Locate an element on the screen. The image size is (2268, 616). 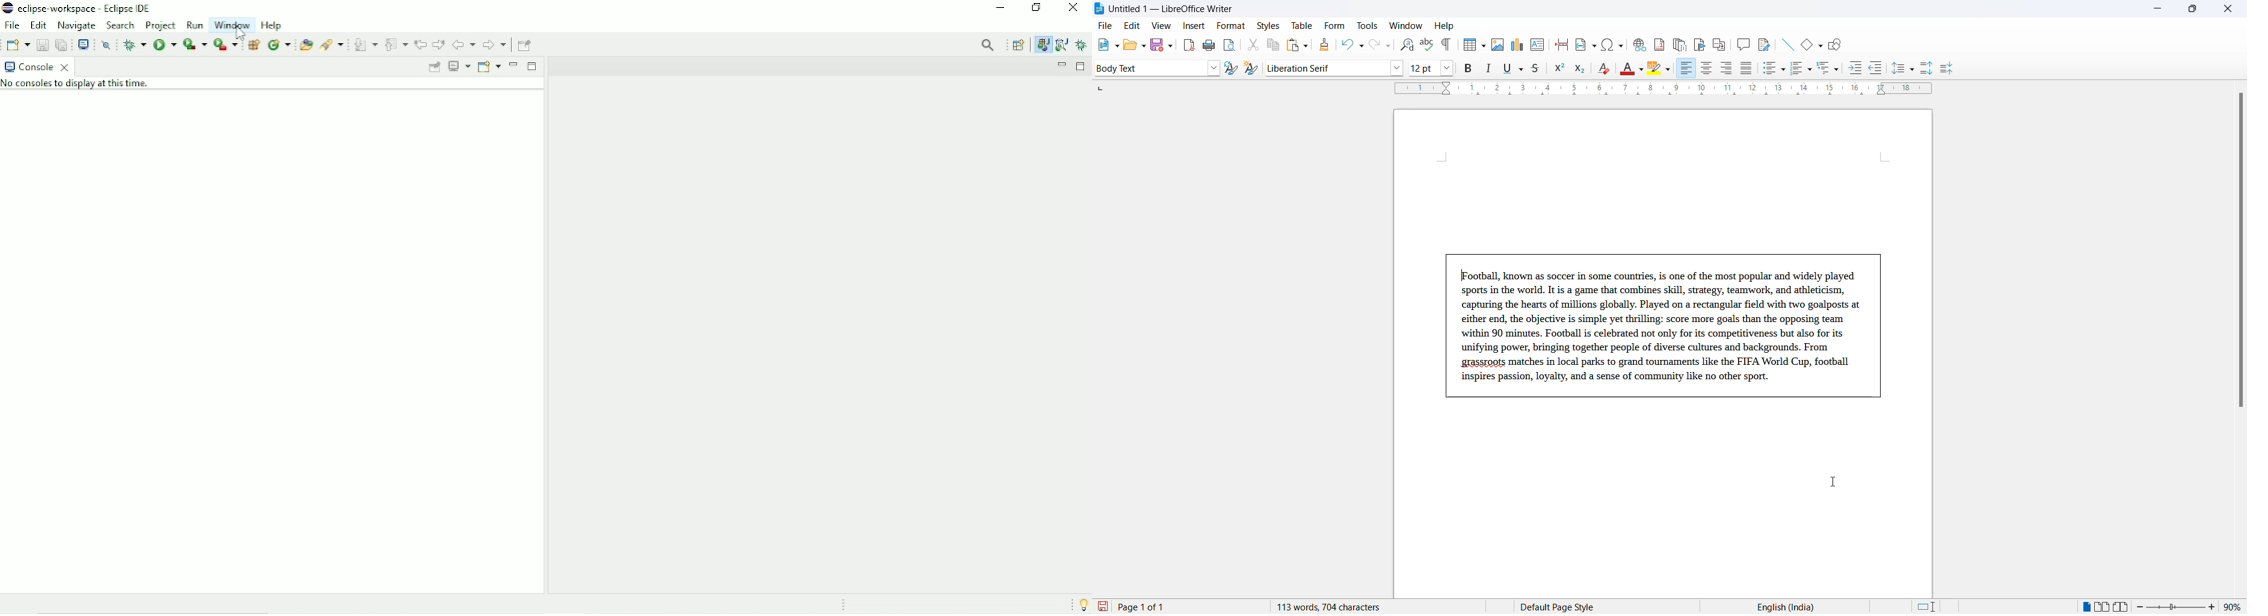
format is located at coordinates (1228, 26).